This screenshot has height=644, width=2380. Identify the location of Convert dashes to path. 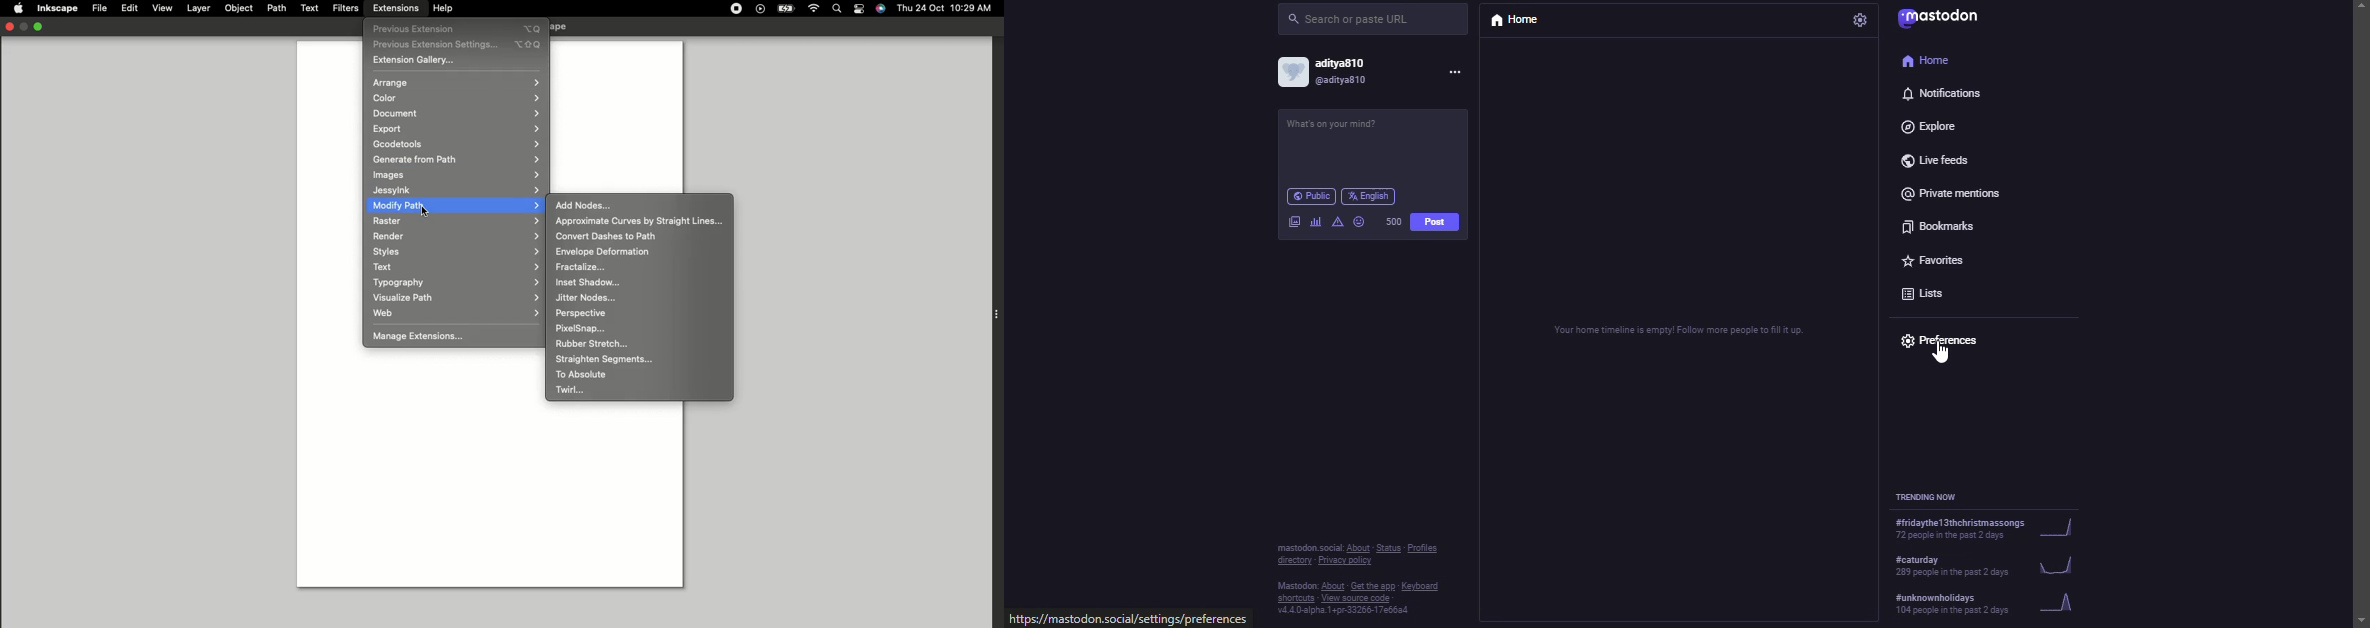
(607, 236).